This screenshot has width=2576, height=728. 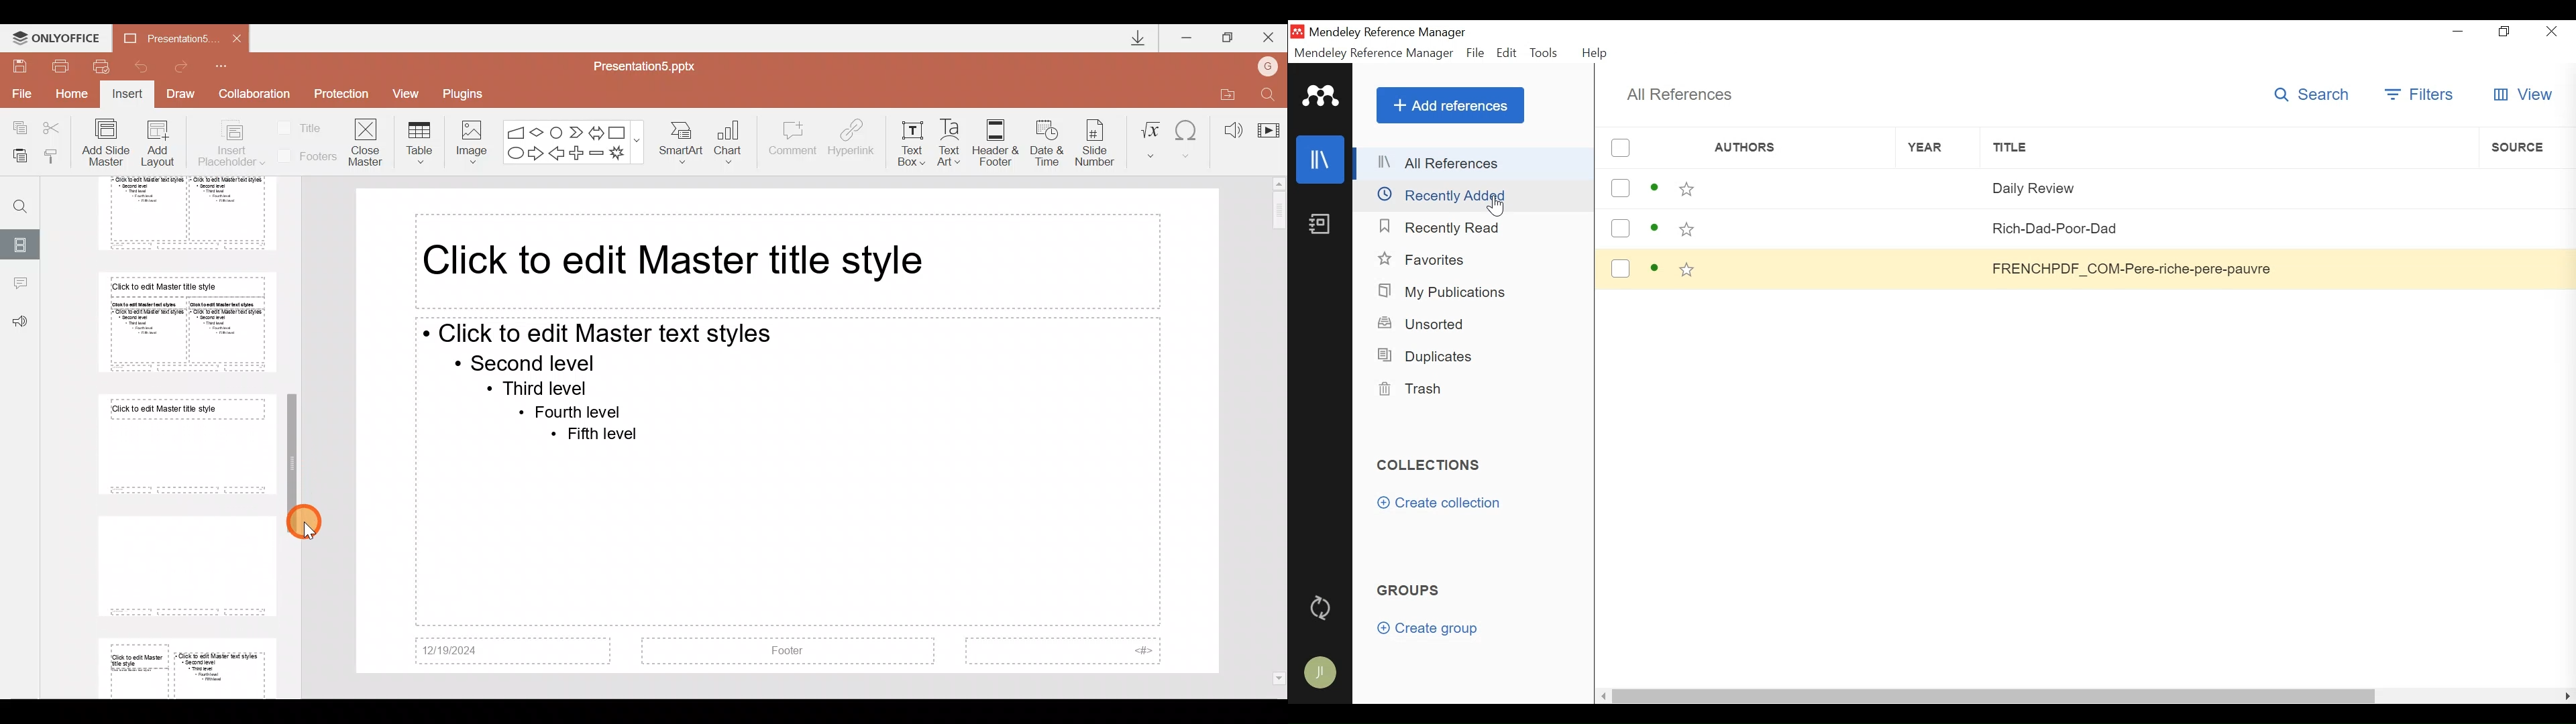 What do you see at coordinates (1993, 696) in the screenshot?
I see `Horizontal Scroll bar` at bounding box center [1993, 696].